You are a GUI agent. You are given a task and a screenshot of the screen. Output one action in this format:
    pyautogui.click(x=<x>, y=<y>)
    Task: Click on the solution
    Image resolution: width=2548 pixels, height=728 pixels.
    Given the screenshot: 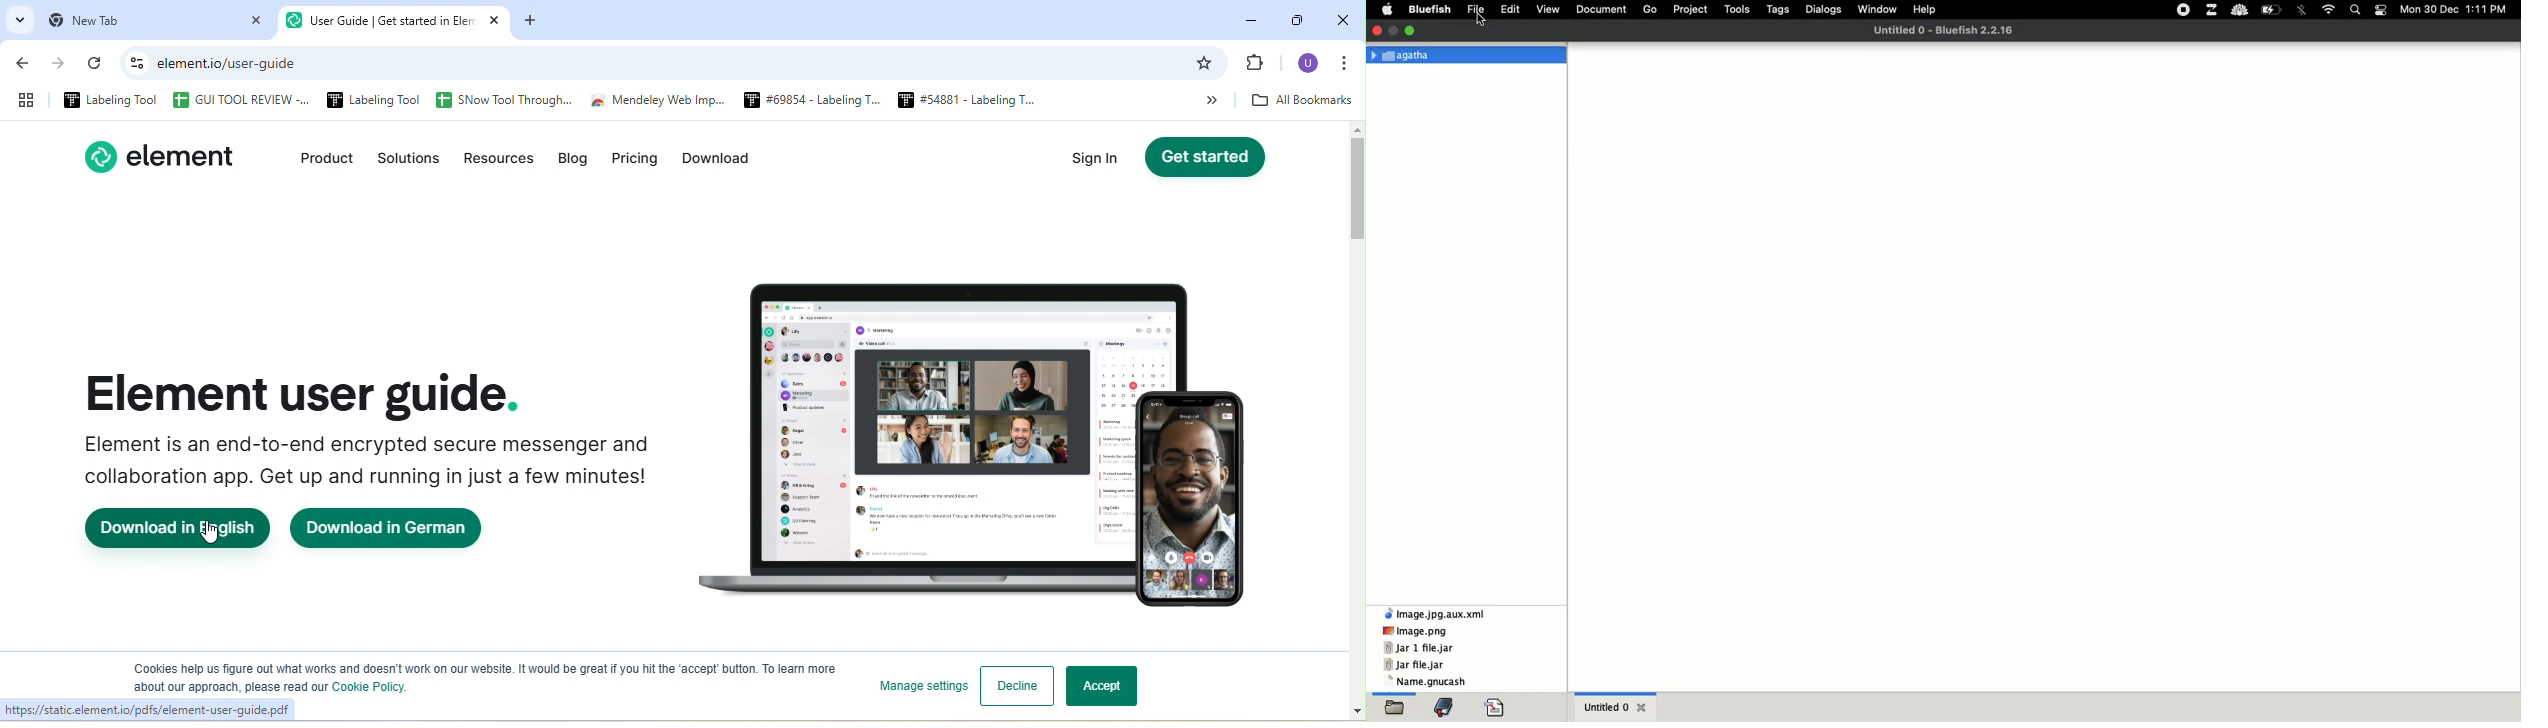 What is the action you would take?
    pyautogui.click(x=407, y=161)
    